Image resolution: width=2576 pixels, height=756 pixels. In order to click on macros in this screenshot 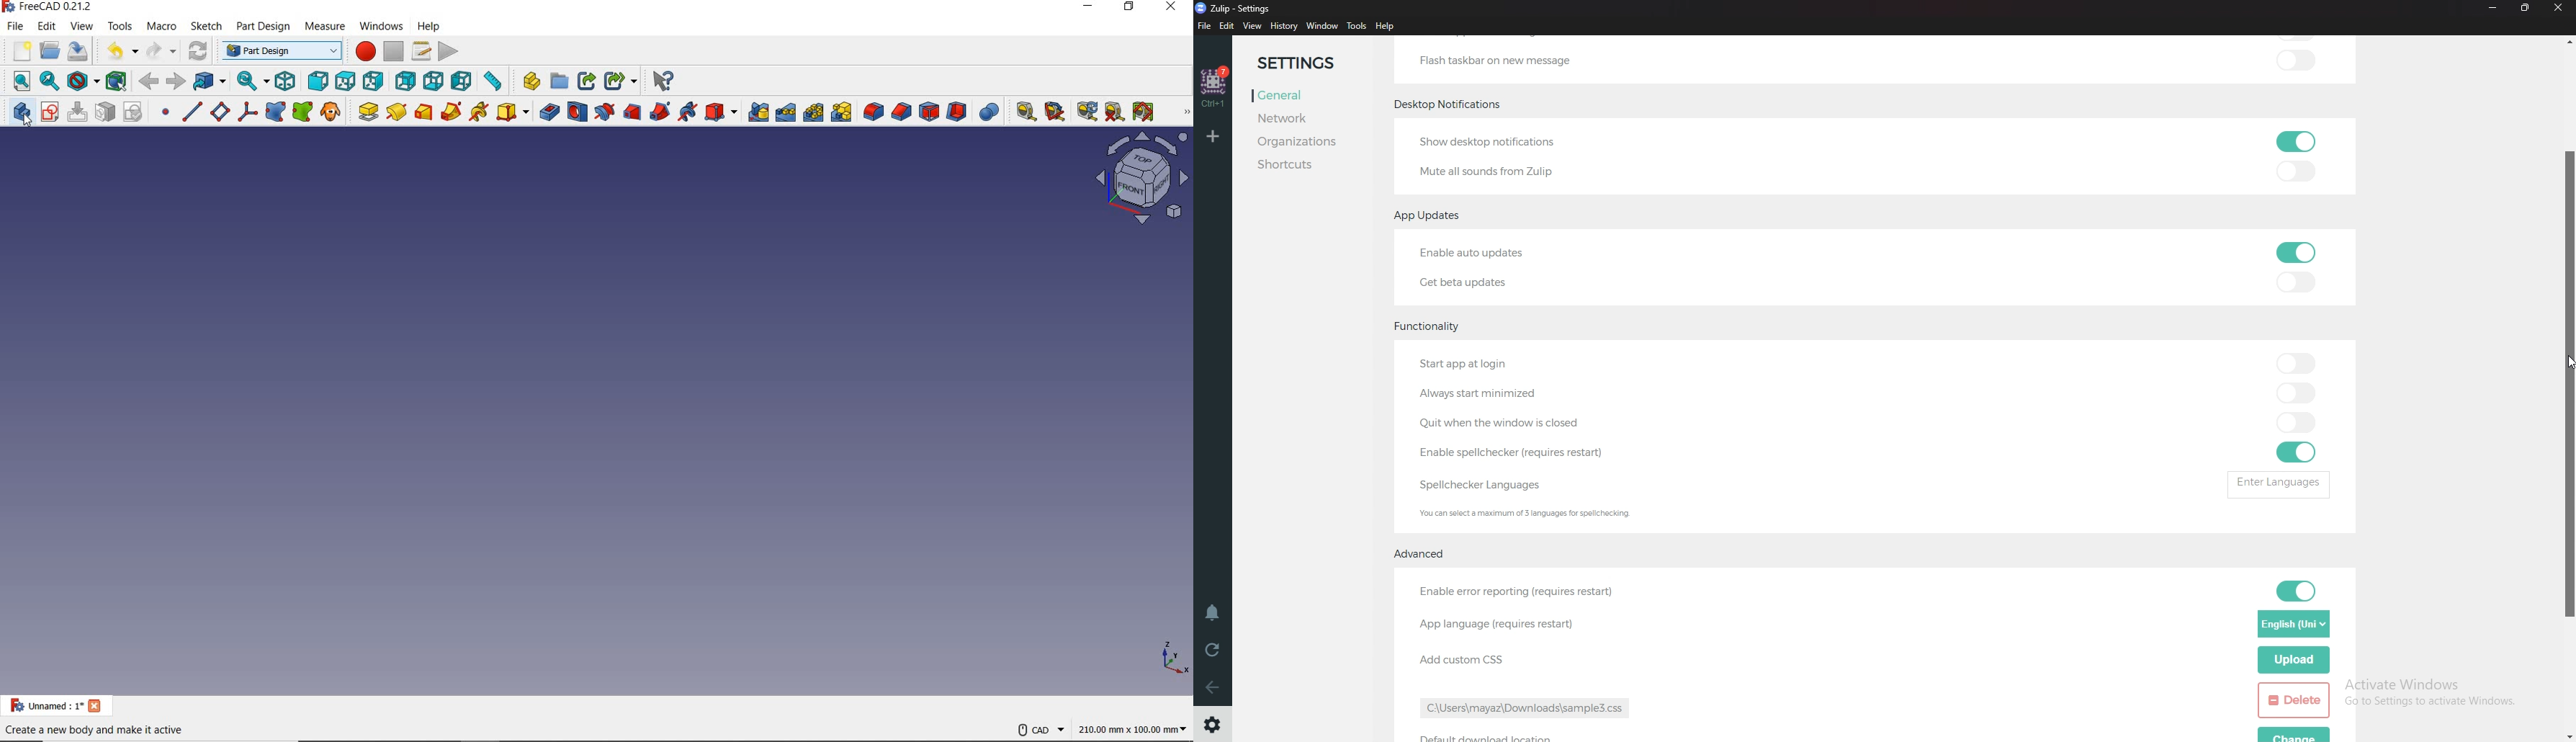, I will do `click(420, 52)`.